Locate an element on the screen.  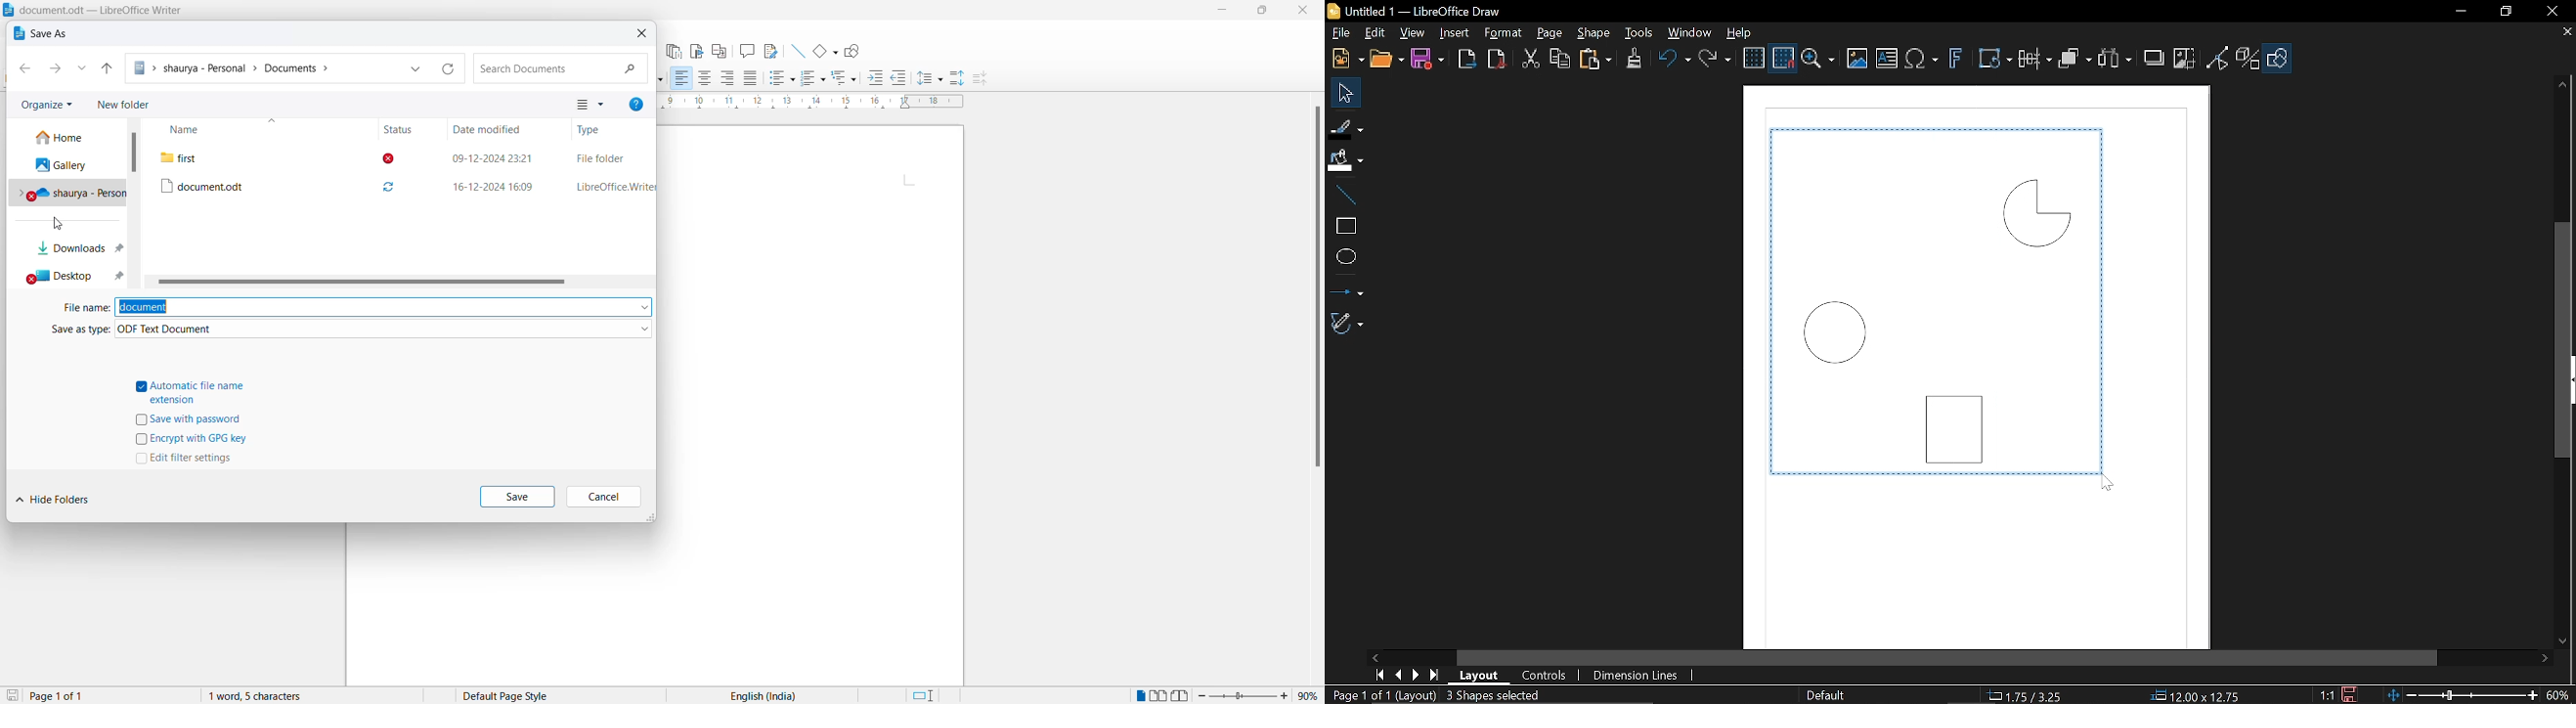
save as type is located at coordinates (69, 333).